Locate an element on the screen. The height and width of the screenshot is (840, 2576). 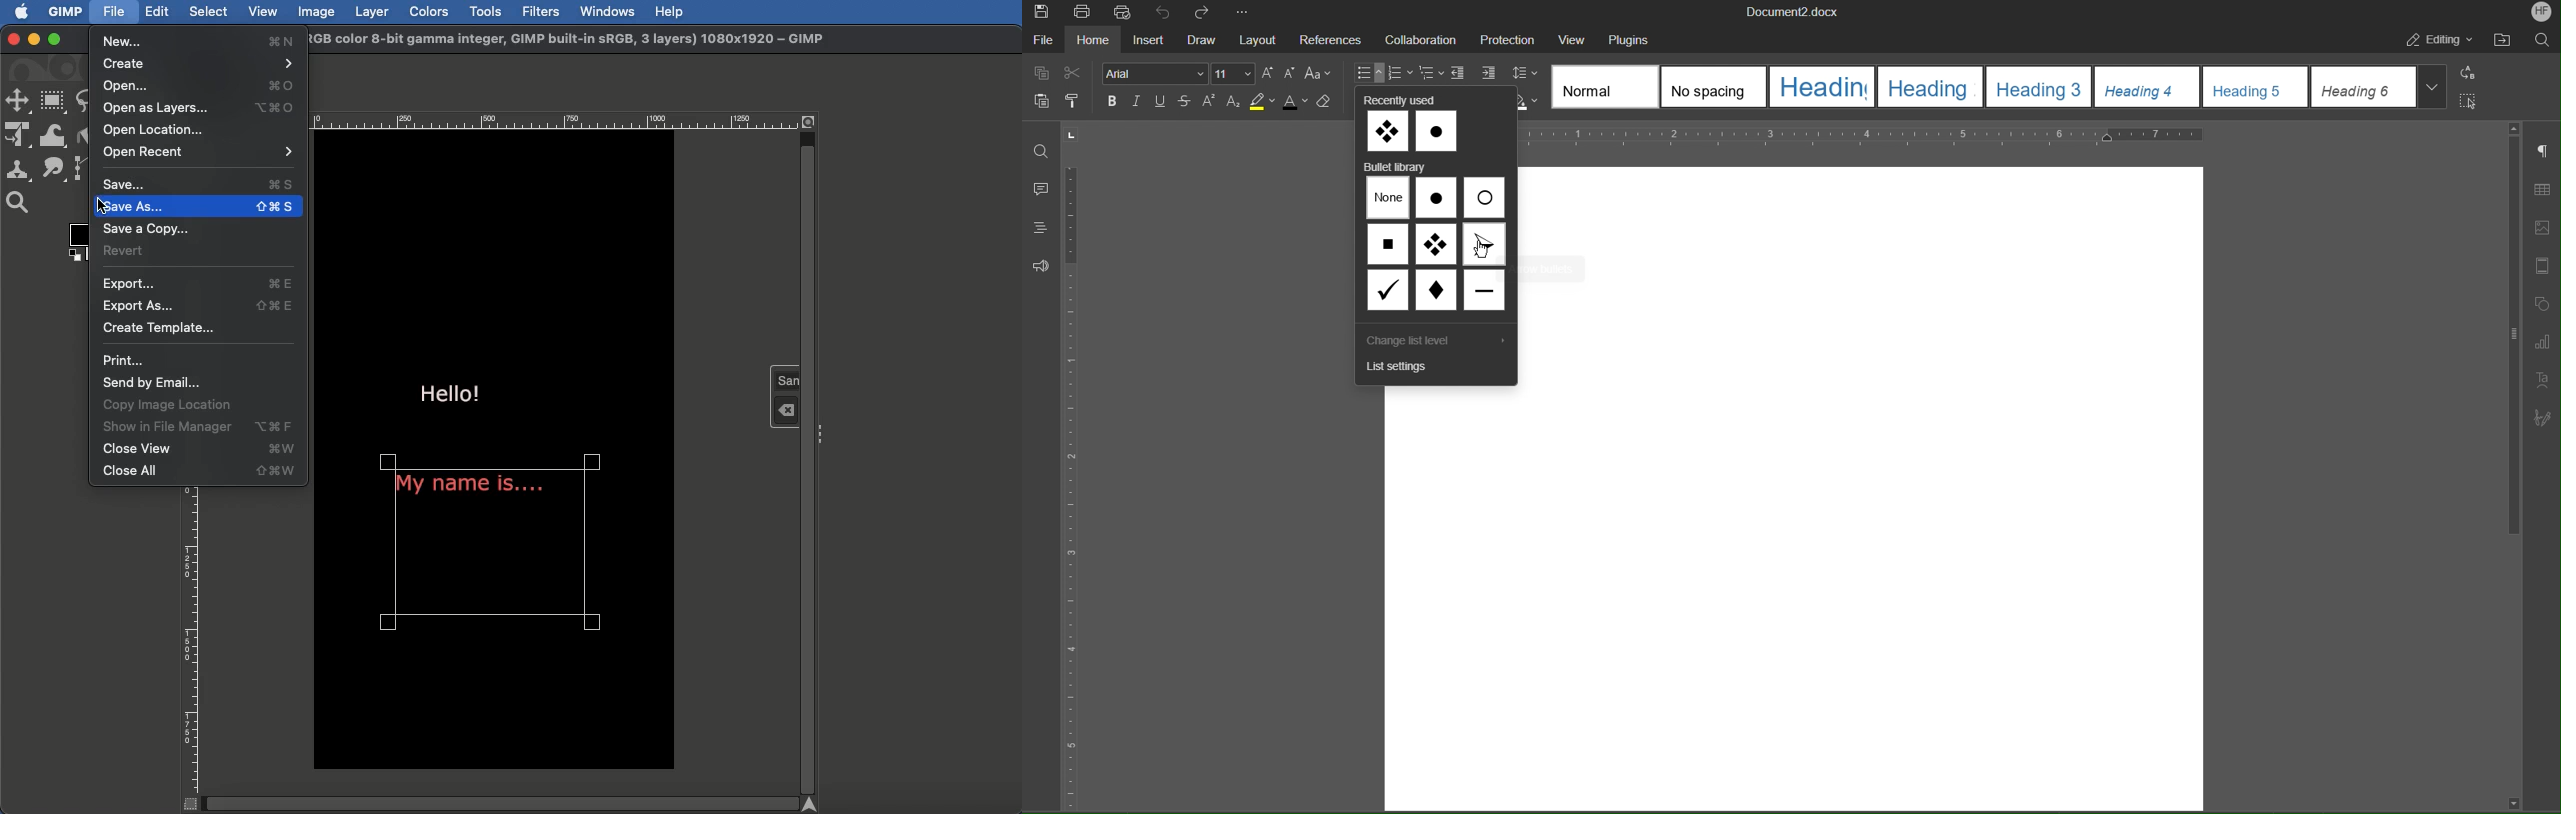
Open as layers is located at coordinates (197, 107).